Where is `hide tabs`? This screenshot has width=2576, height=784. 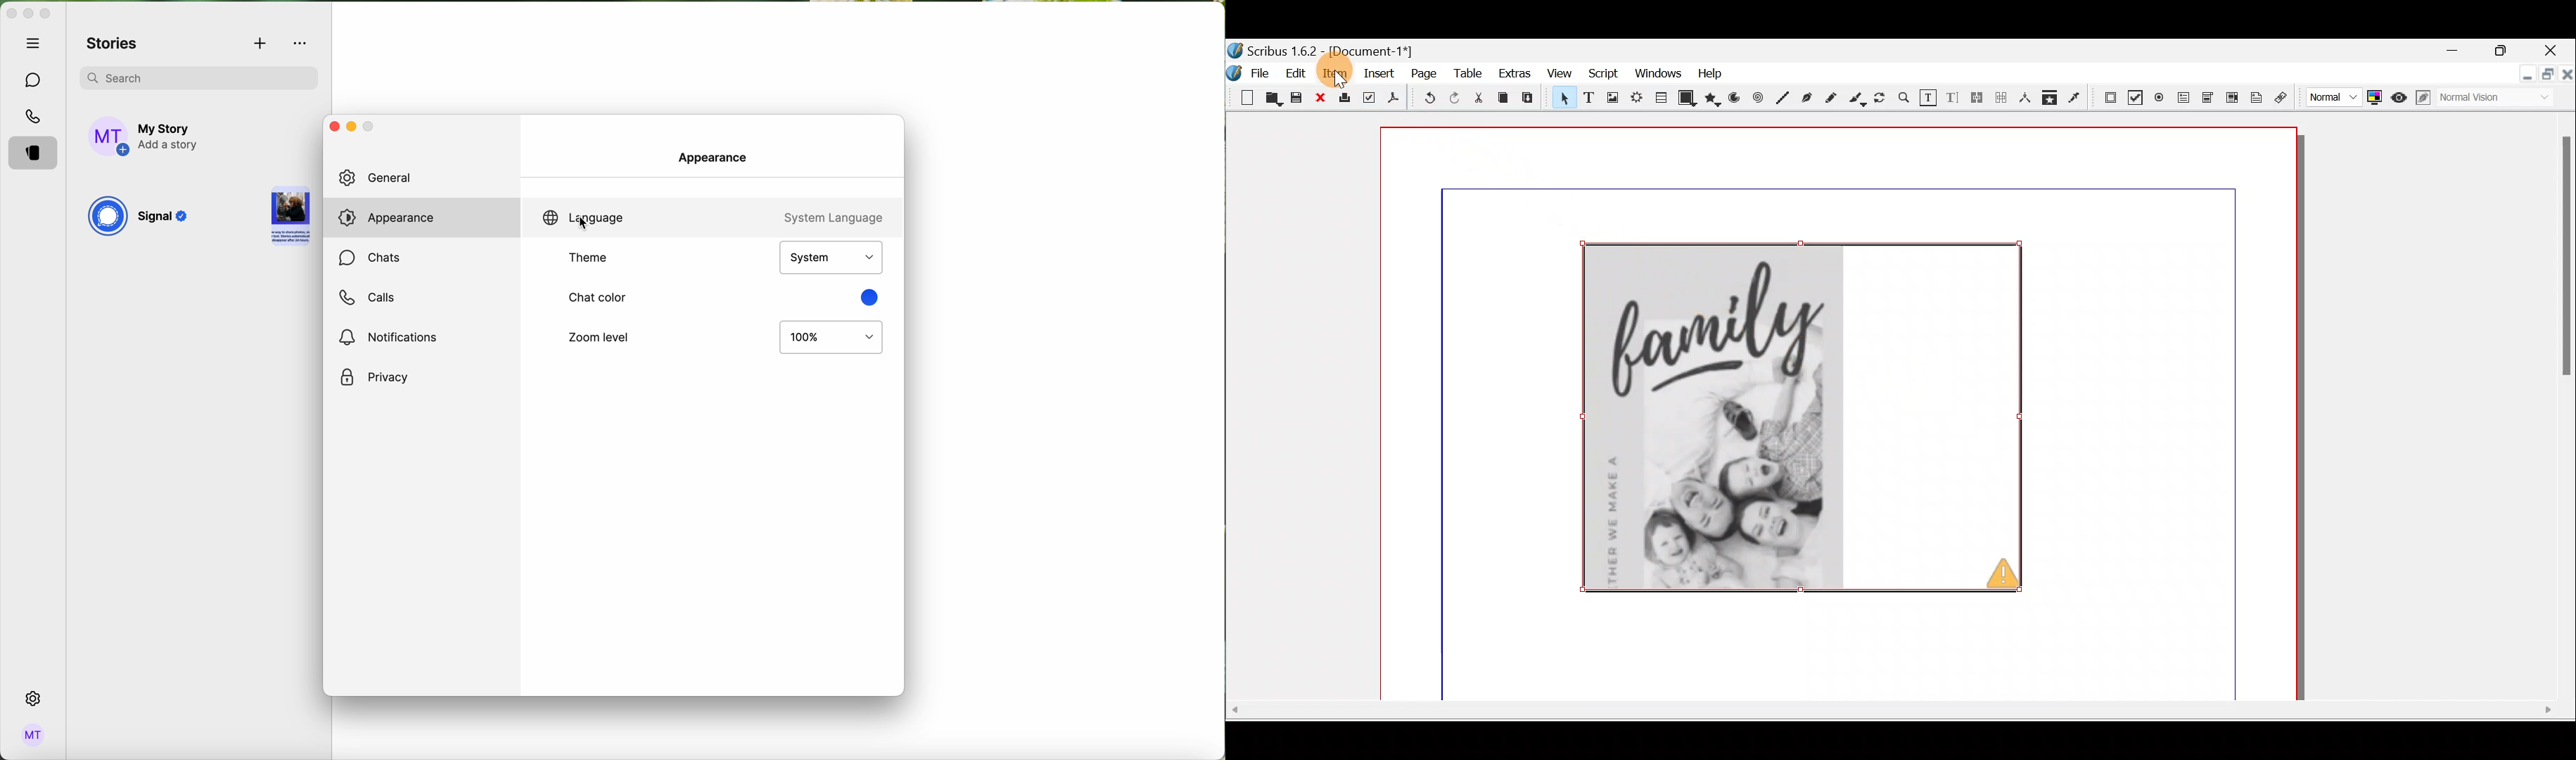
hide tabs is located at coordinates (36, 43).